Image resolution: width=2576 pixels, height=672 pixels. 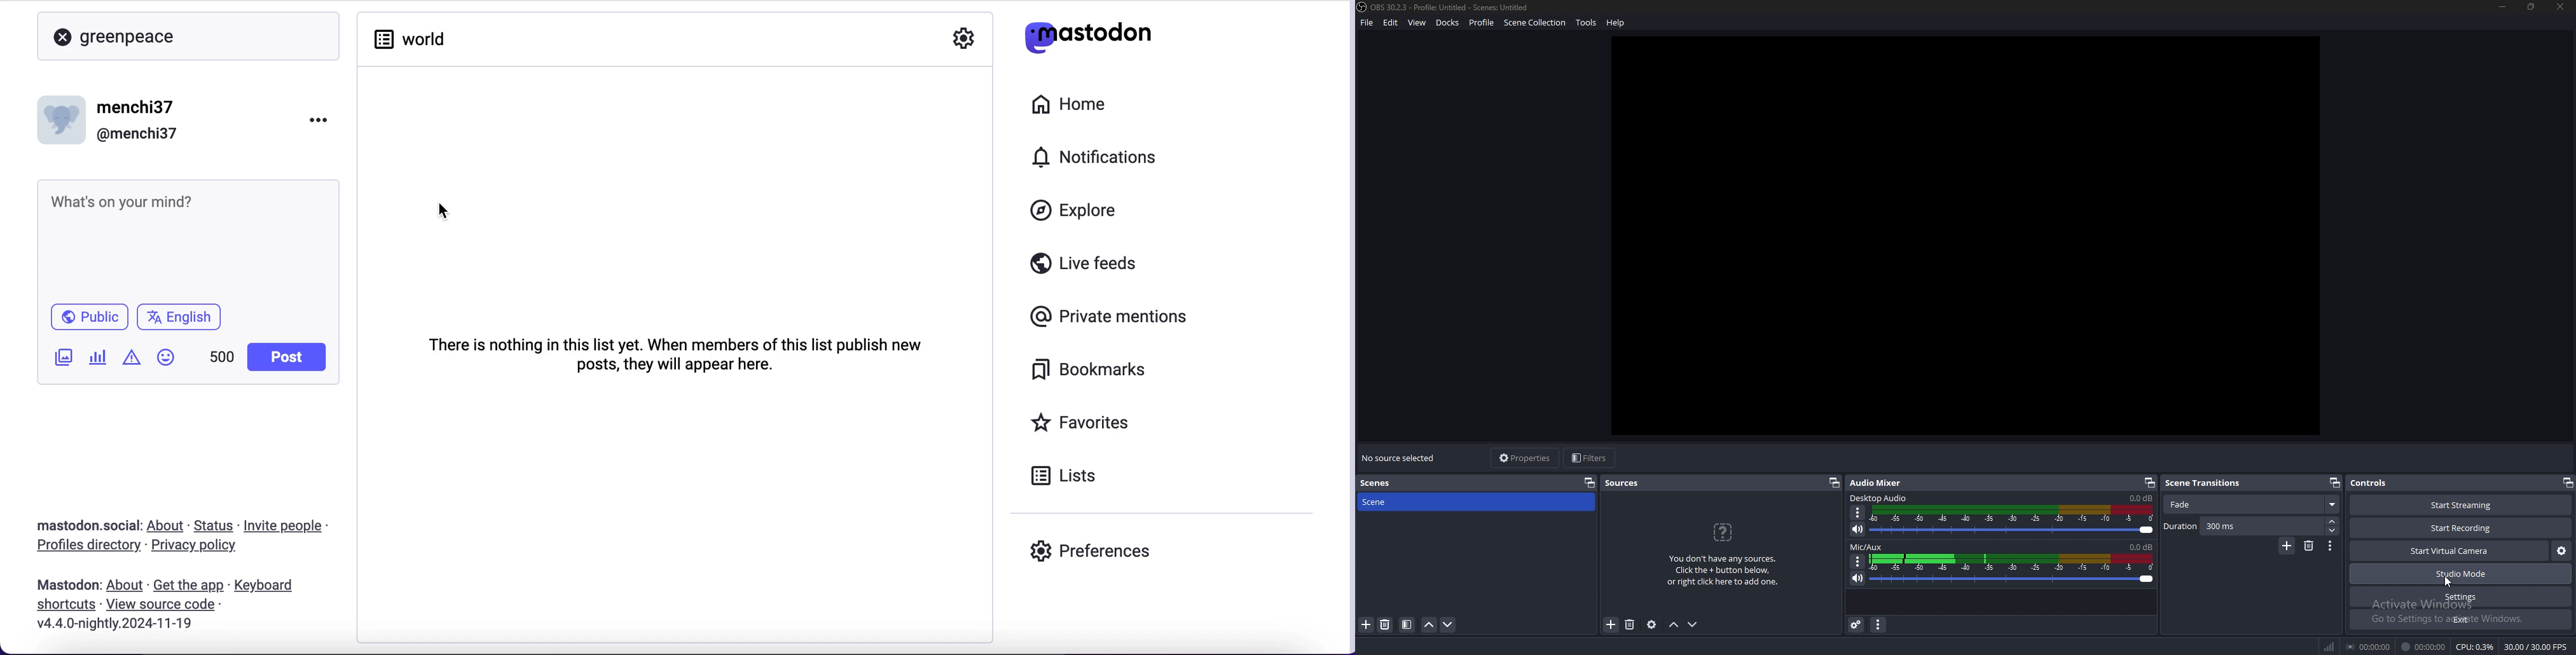 I want to click on mastodon, so click(x=68, y=585).